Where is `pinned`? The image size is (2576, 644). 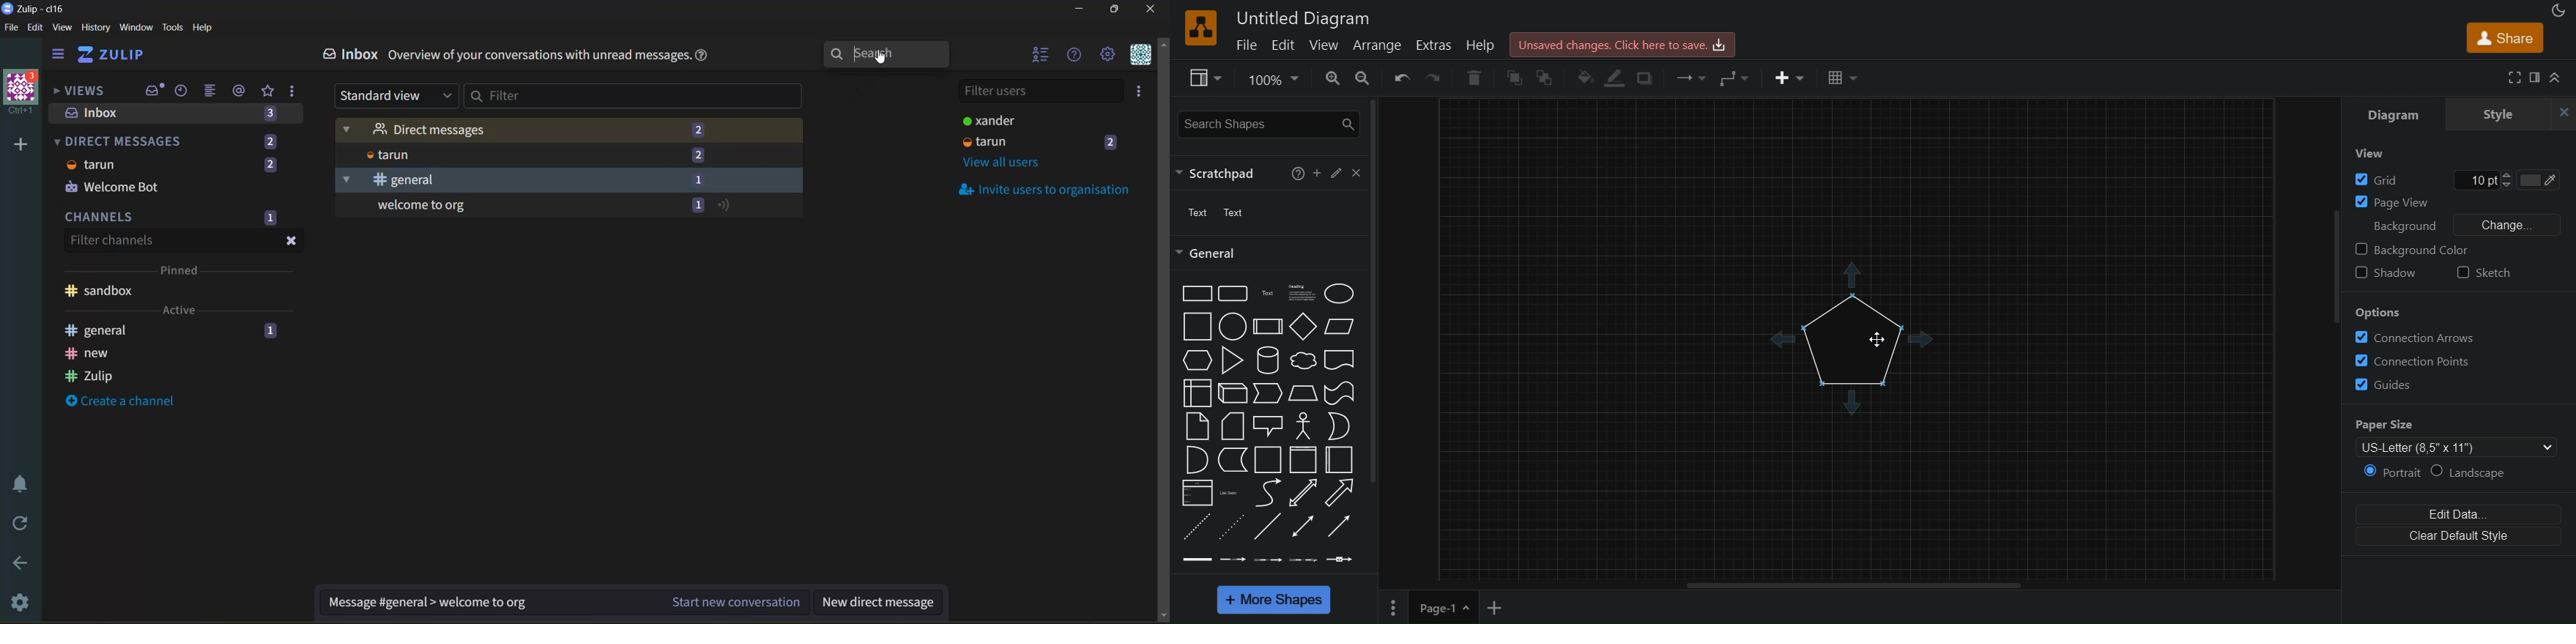
pinned is located at coordinates (183, 269).